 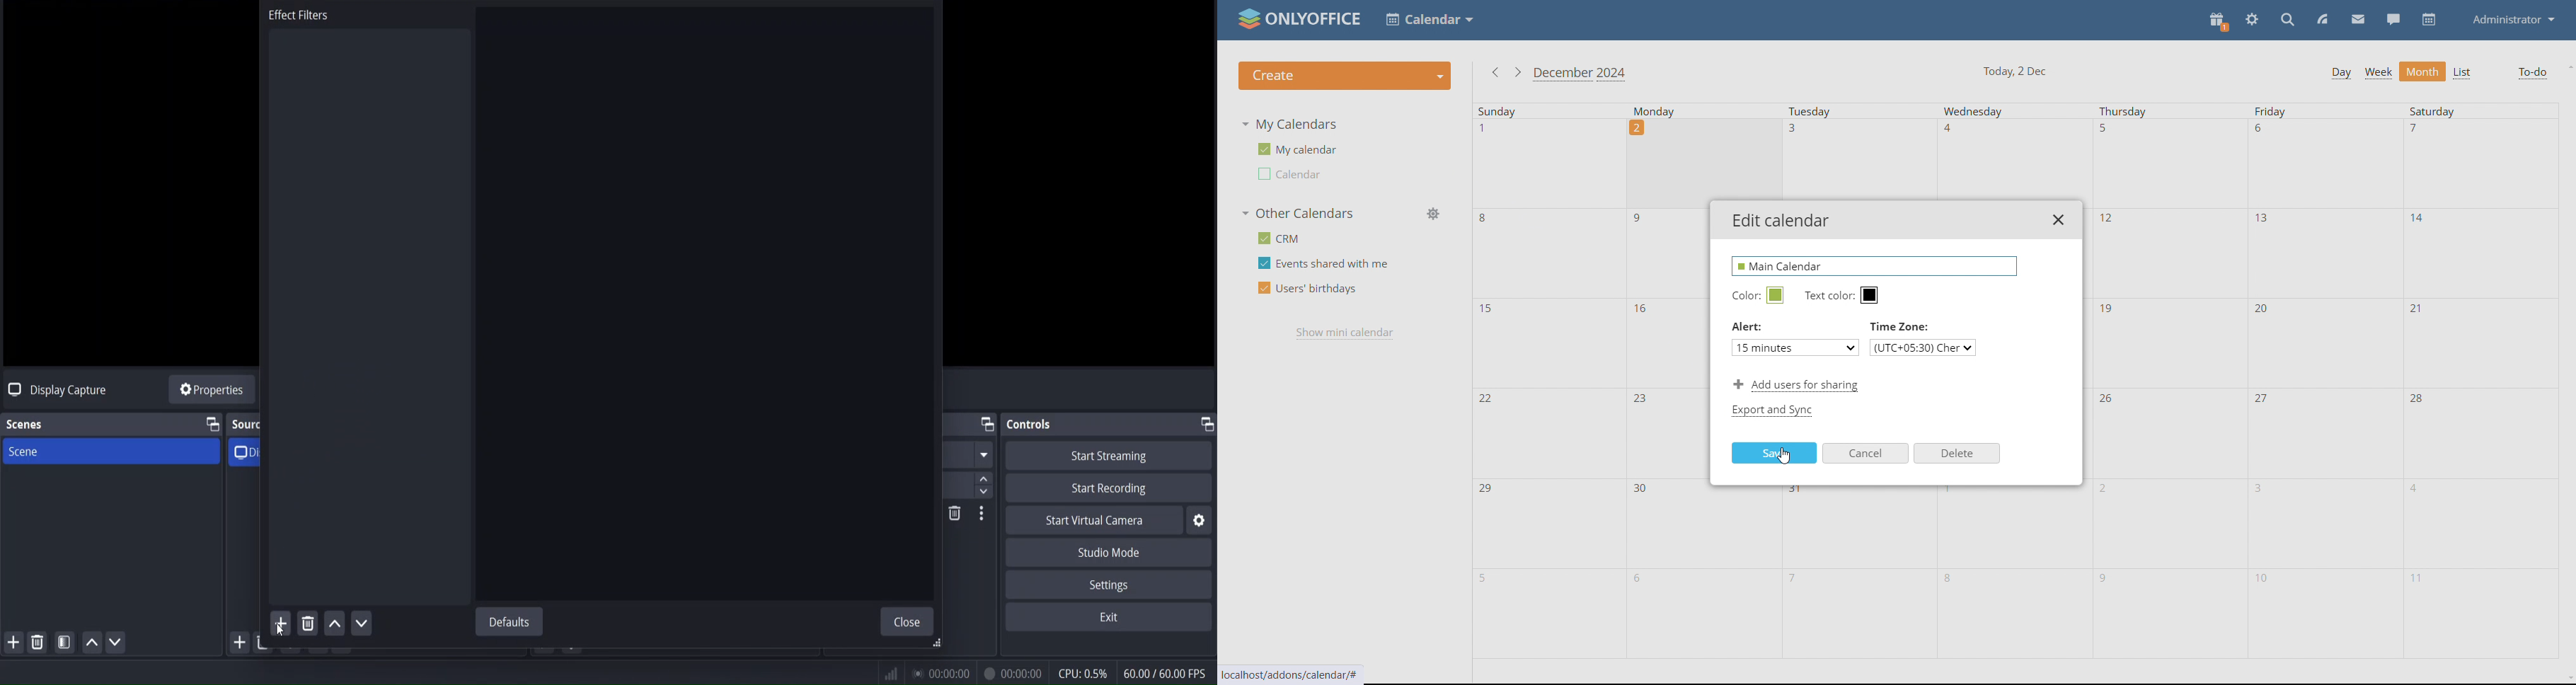 I want to click on start virtual camera, so click(x=1095, y=521).